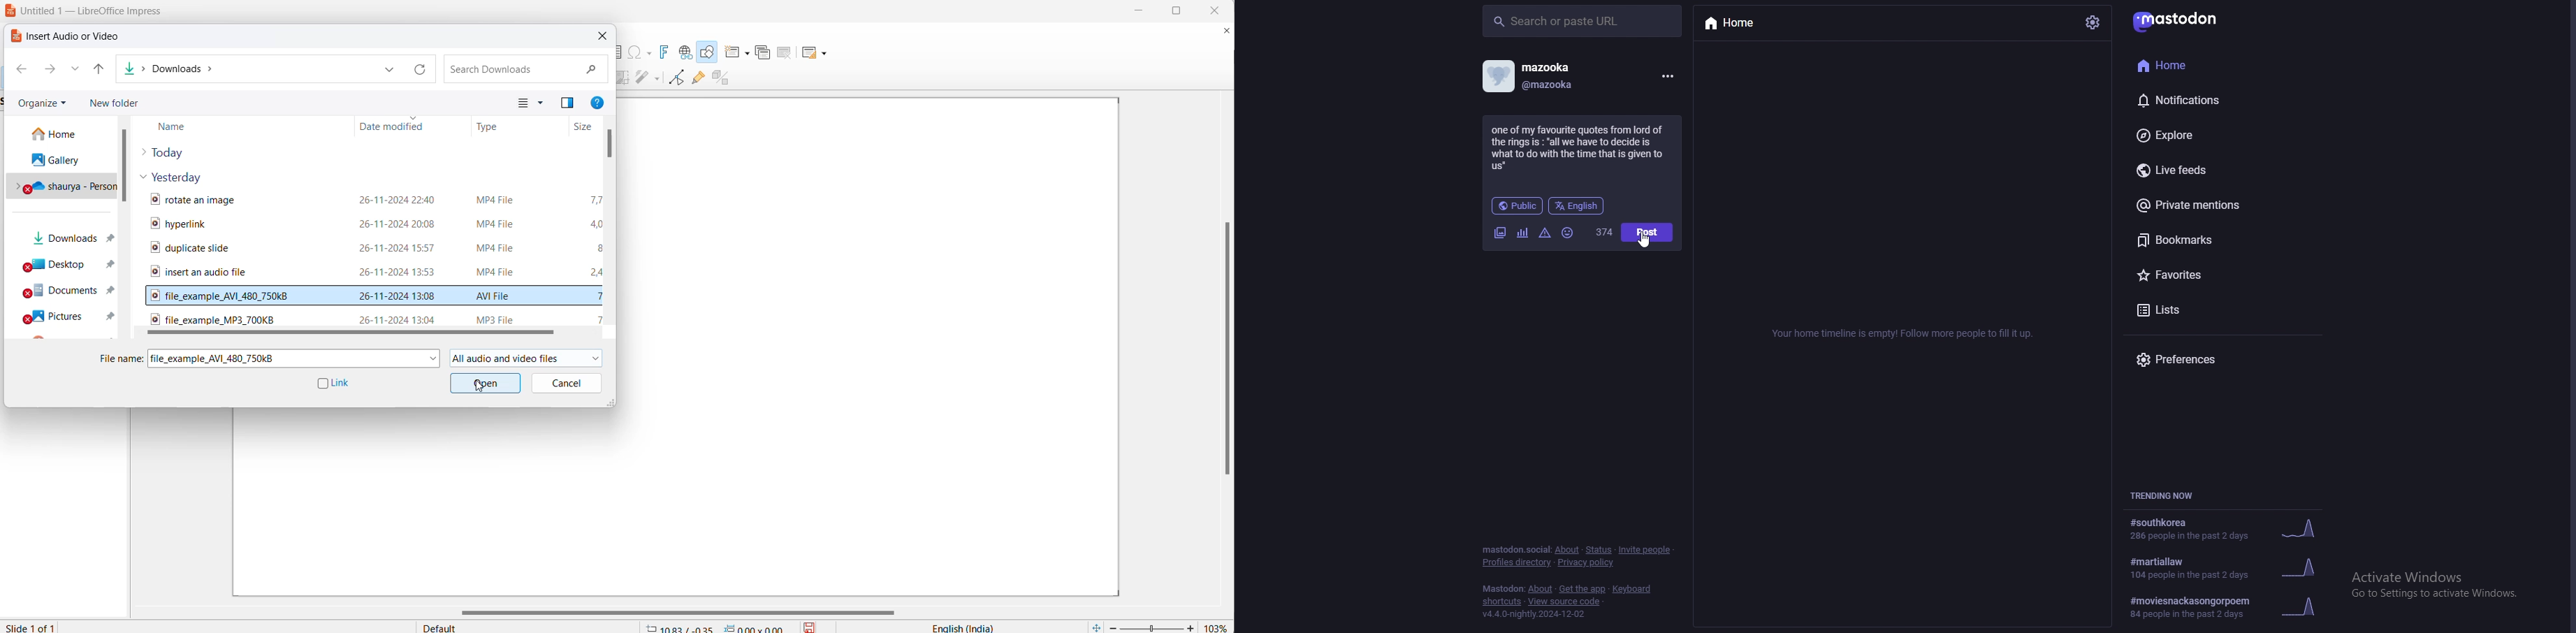  I want to click on video file format, so click(495, 235).